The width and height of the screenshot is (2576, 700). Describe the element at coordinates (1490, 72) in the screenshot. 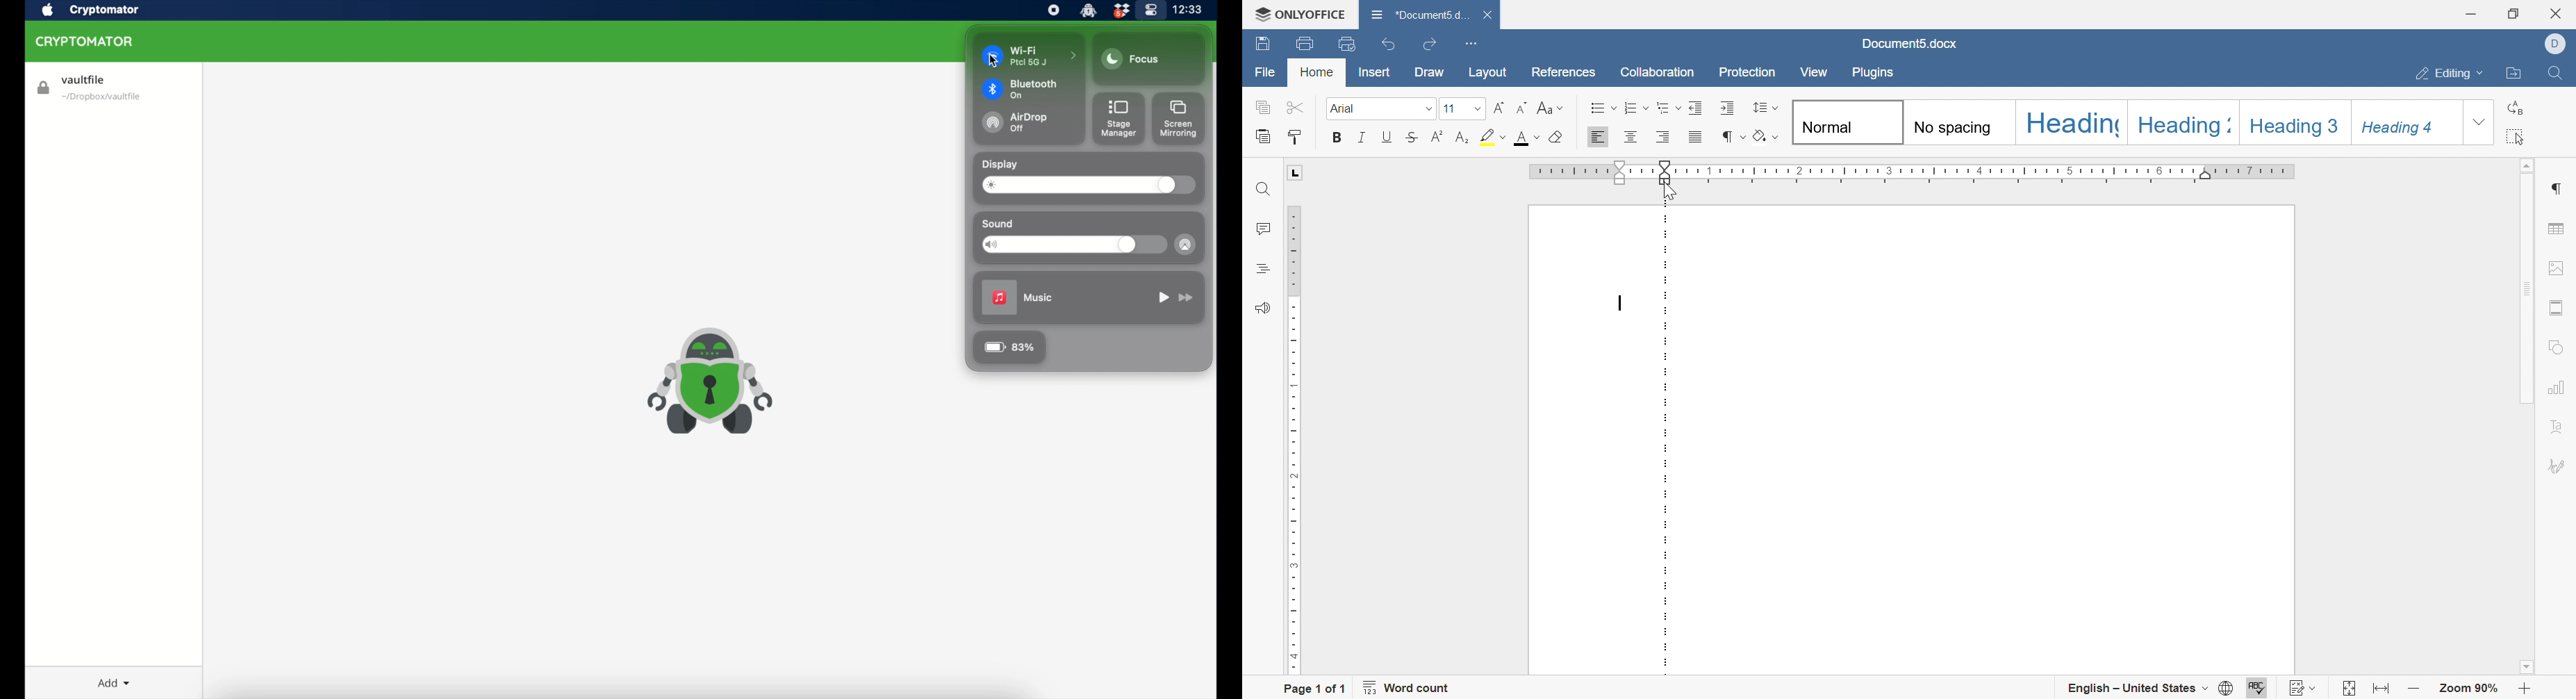

I see `layout` at that location.